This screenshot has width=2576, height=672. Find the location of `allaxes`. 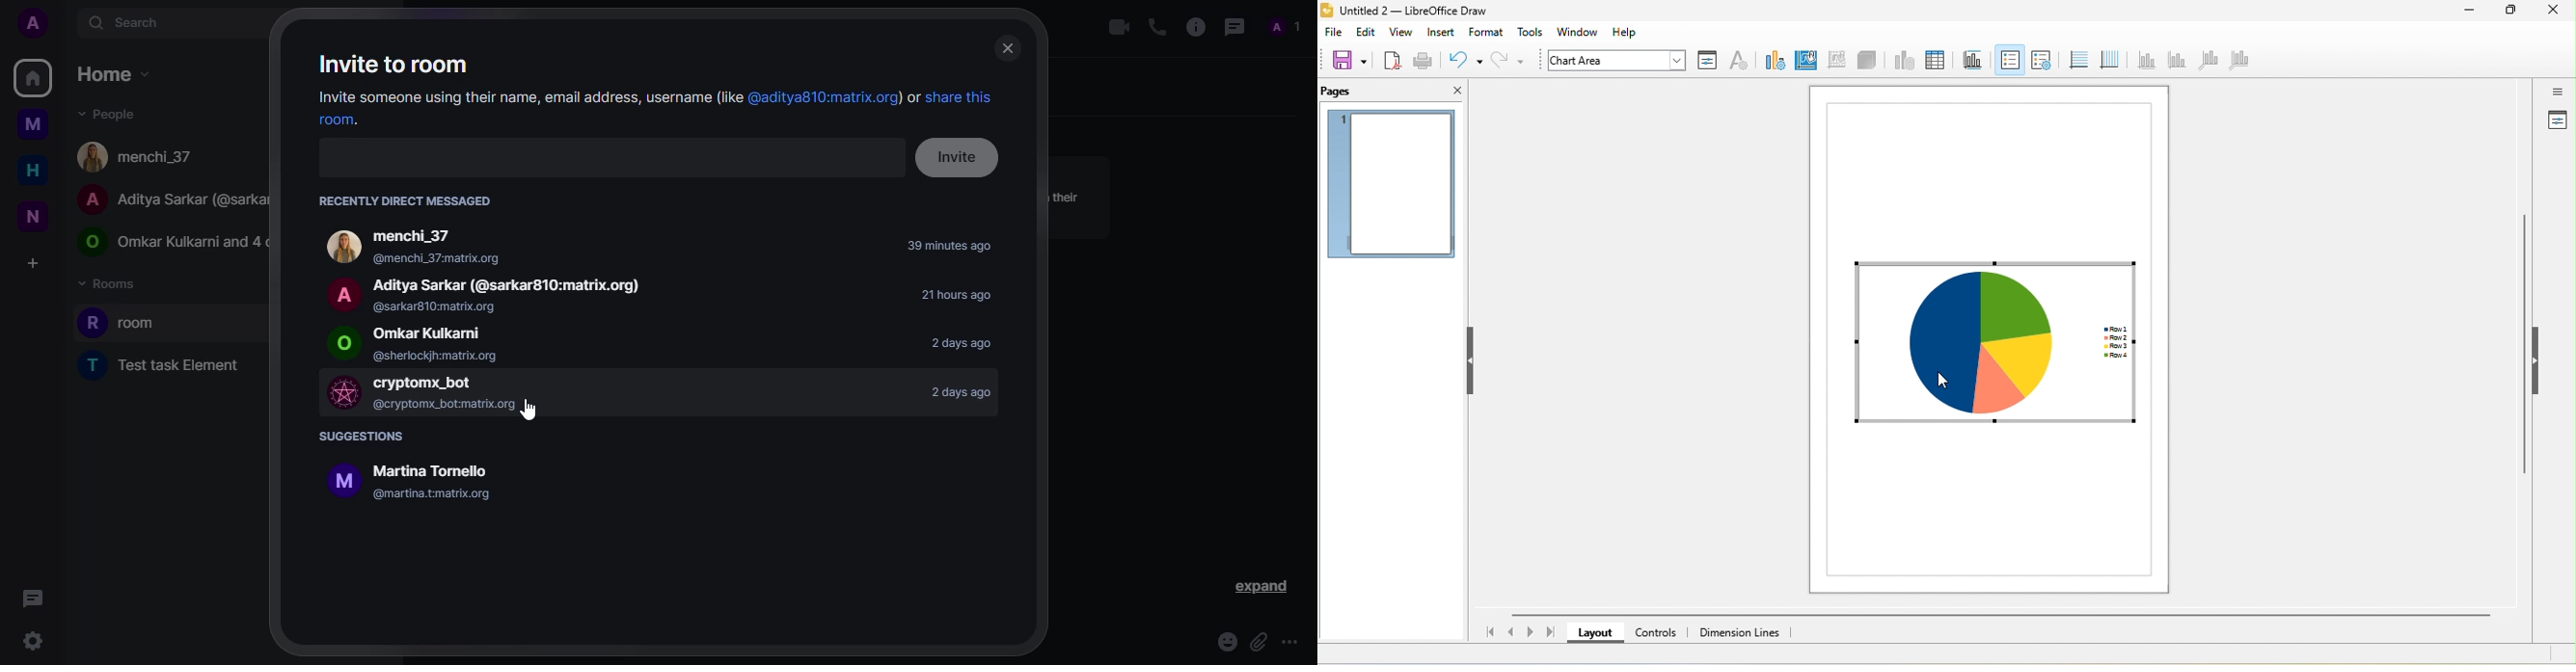

allaxes is located at coordinates (2238, 63).